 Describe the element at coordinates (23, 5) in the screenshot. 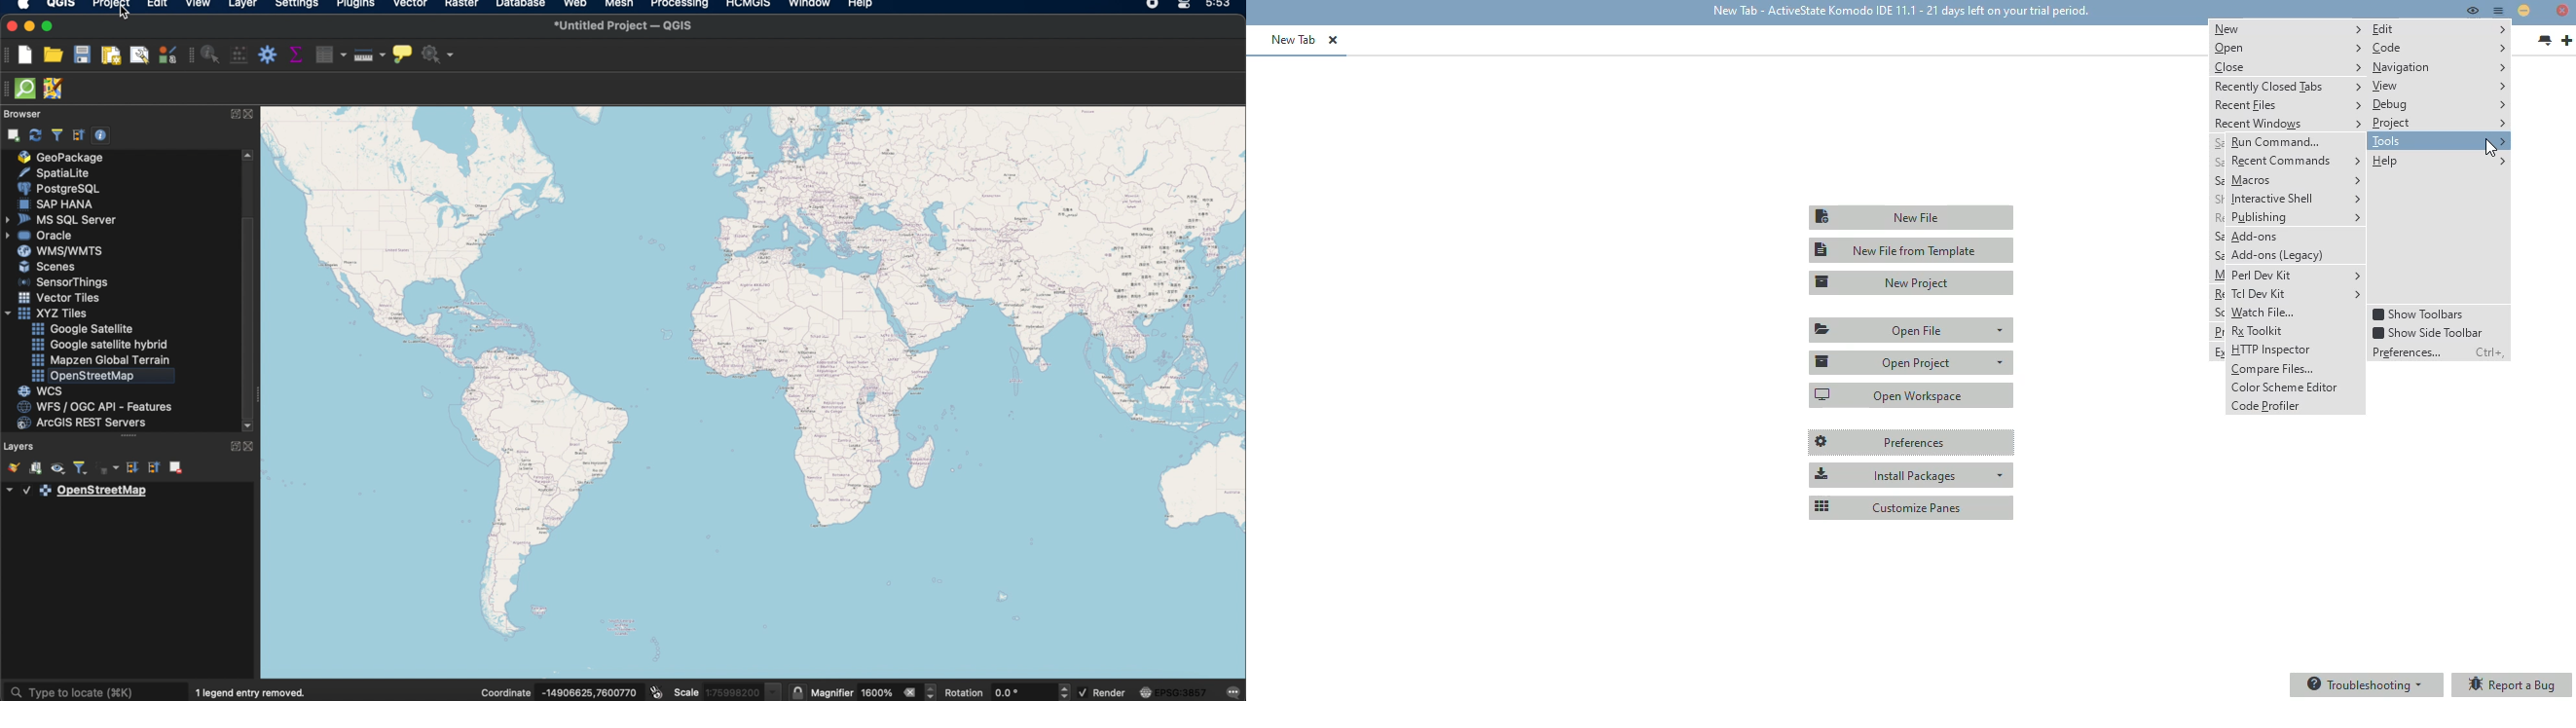

I see `apple logo` at that location.